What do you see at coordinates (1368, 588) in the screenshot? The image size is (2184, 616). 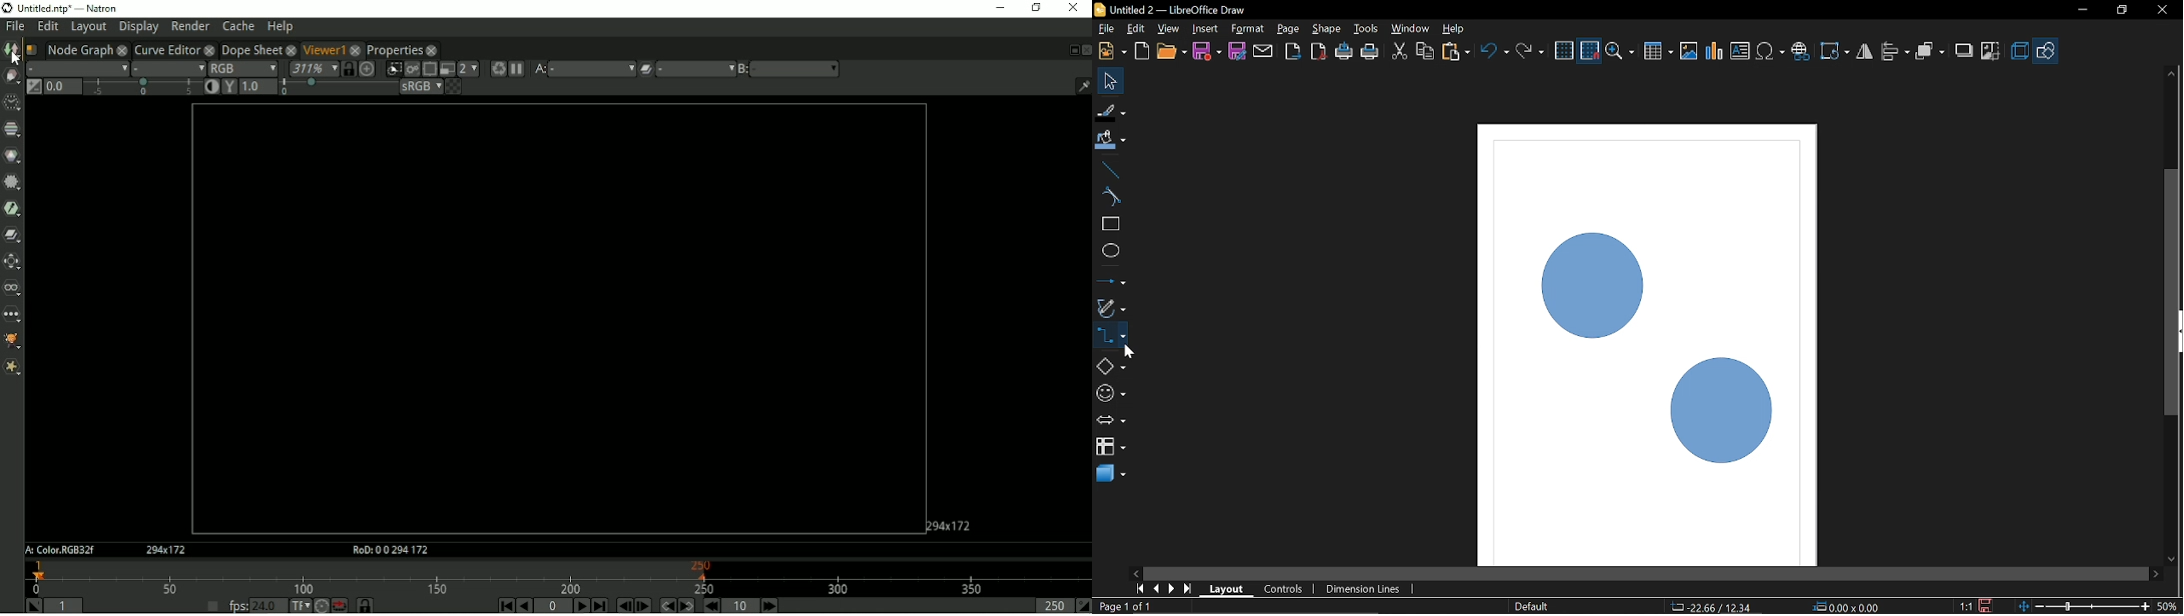 I see `Dimension lines` at bounding box center [1368, 588].